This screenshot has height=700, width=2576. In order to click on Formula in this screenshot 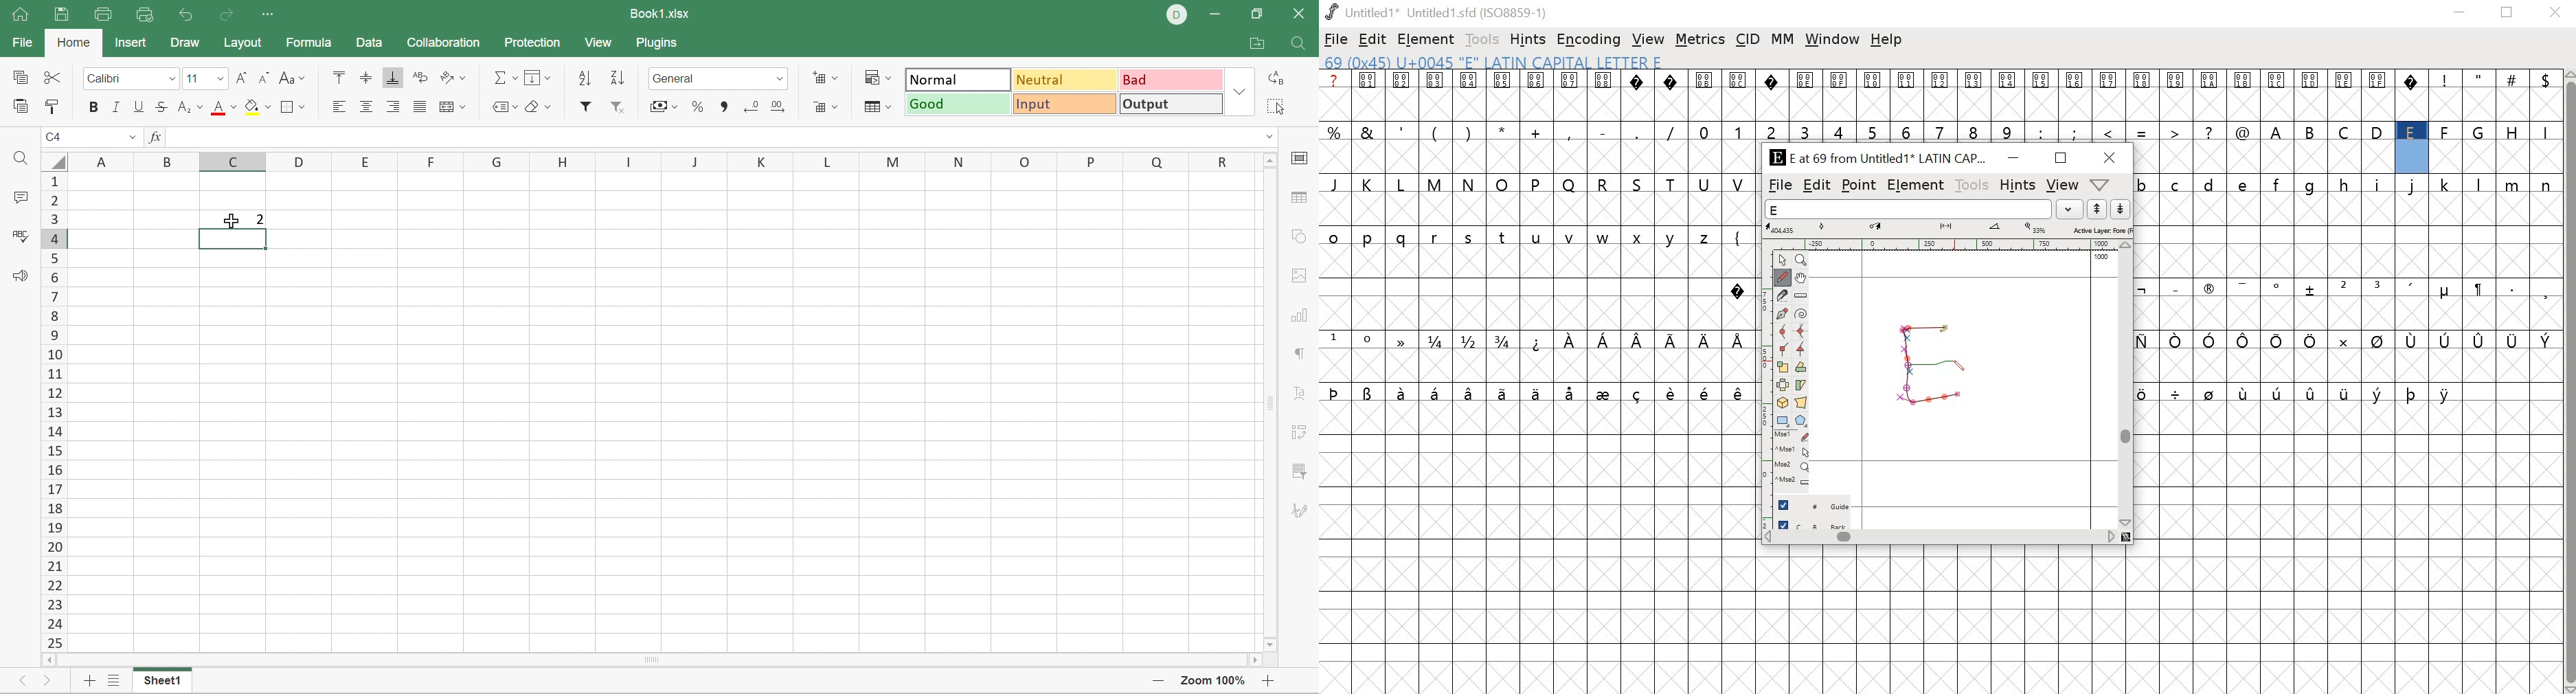, I will do `click(315, 45)`.